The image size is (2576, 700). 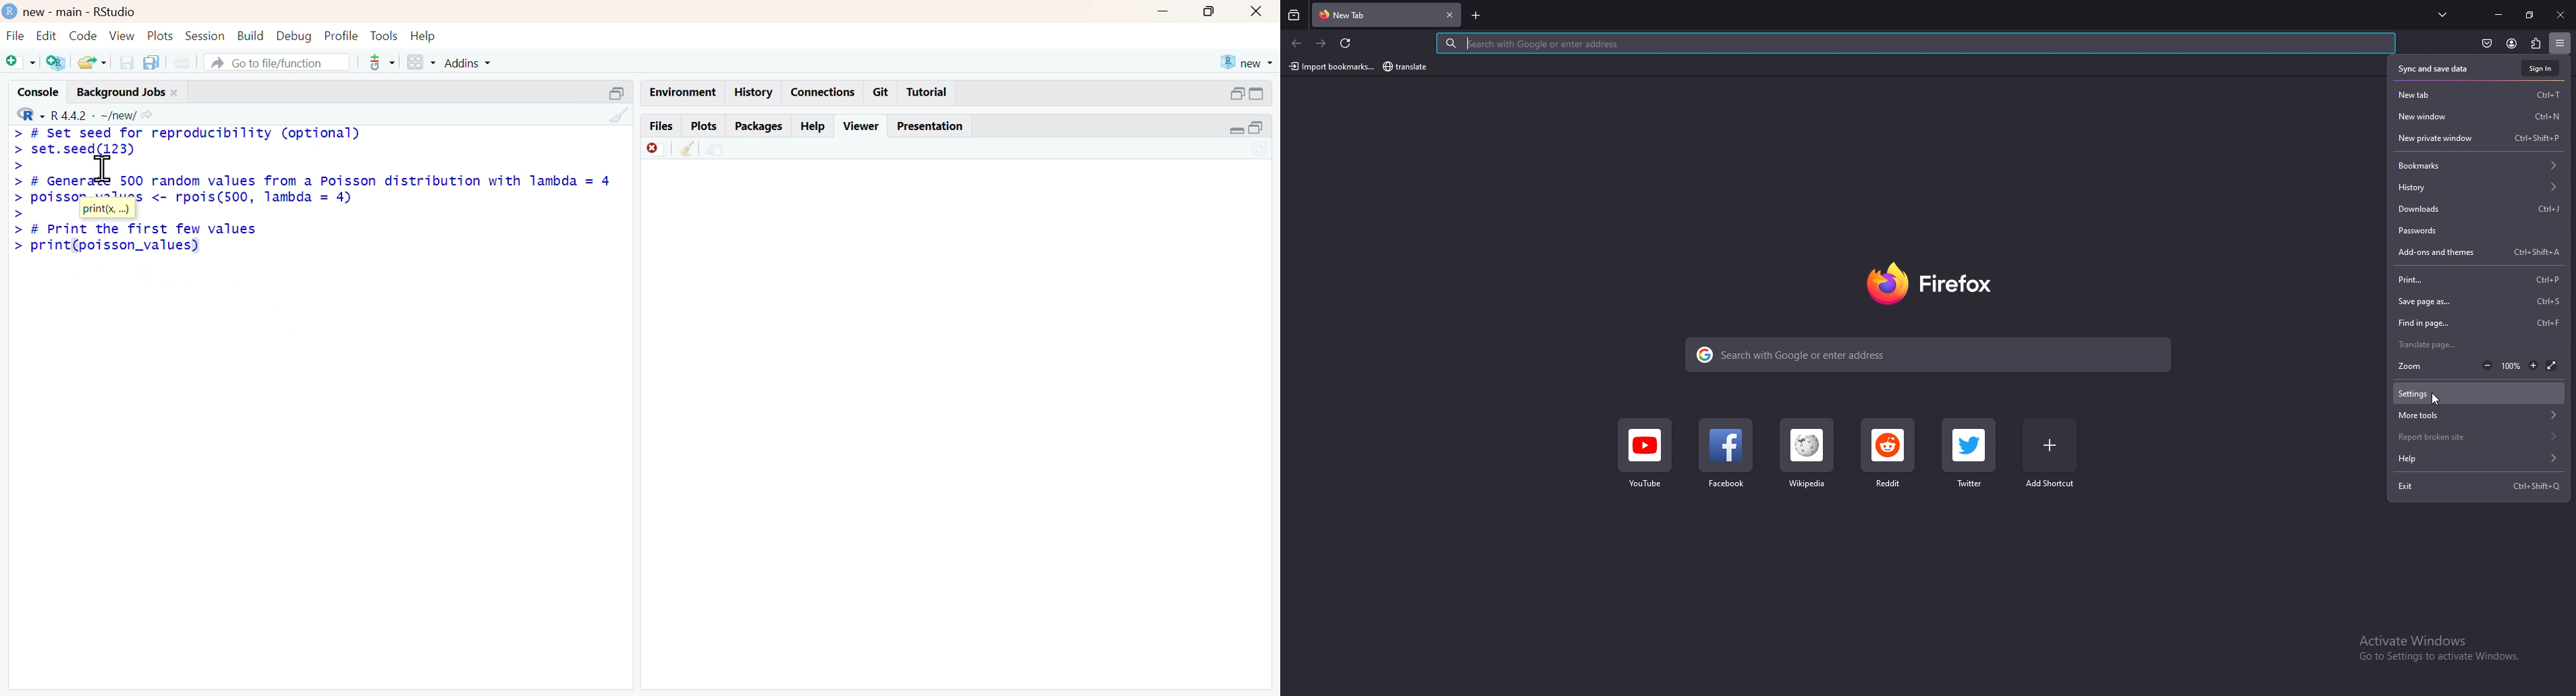 I want to click on Add file as, so click(x=22, y=63).